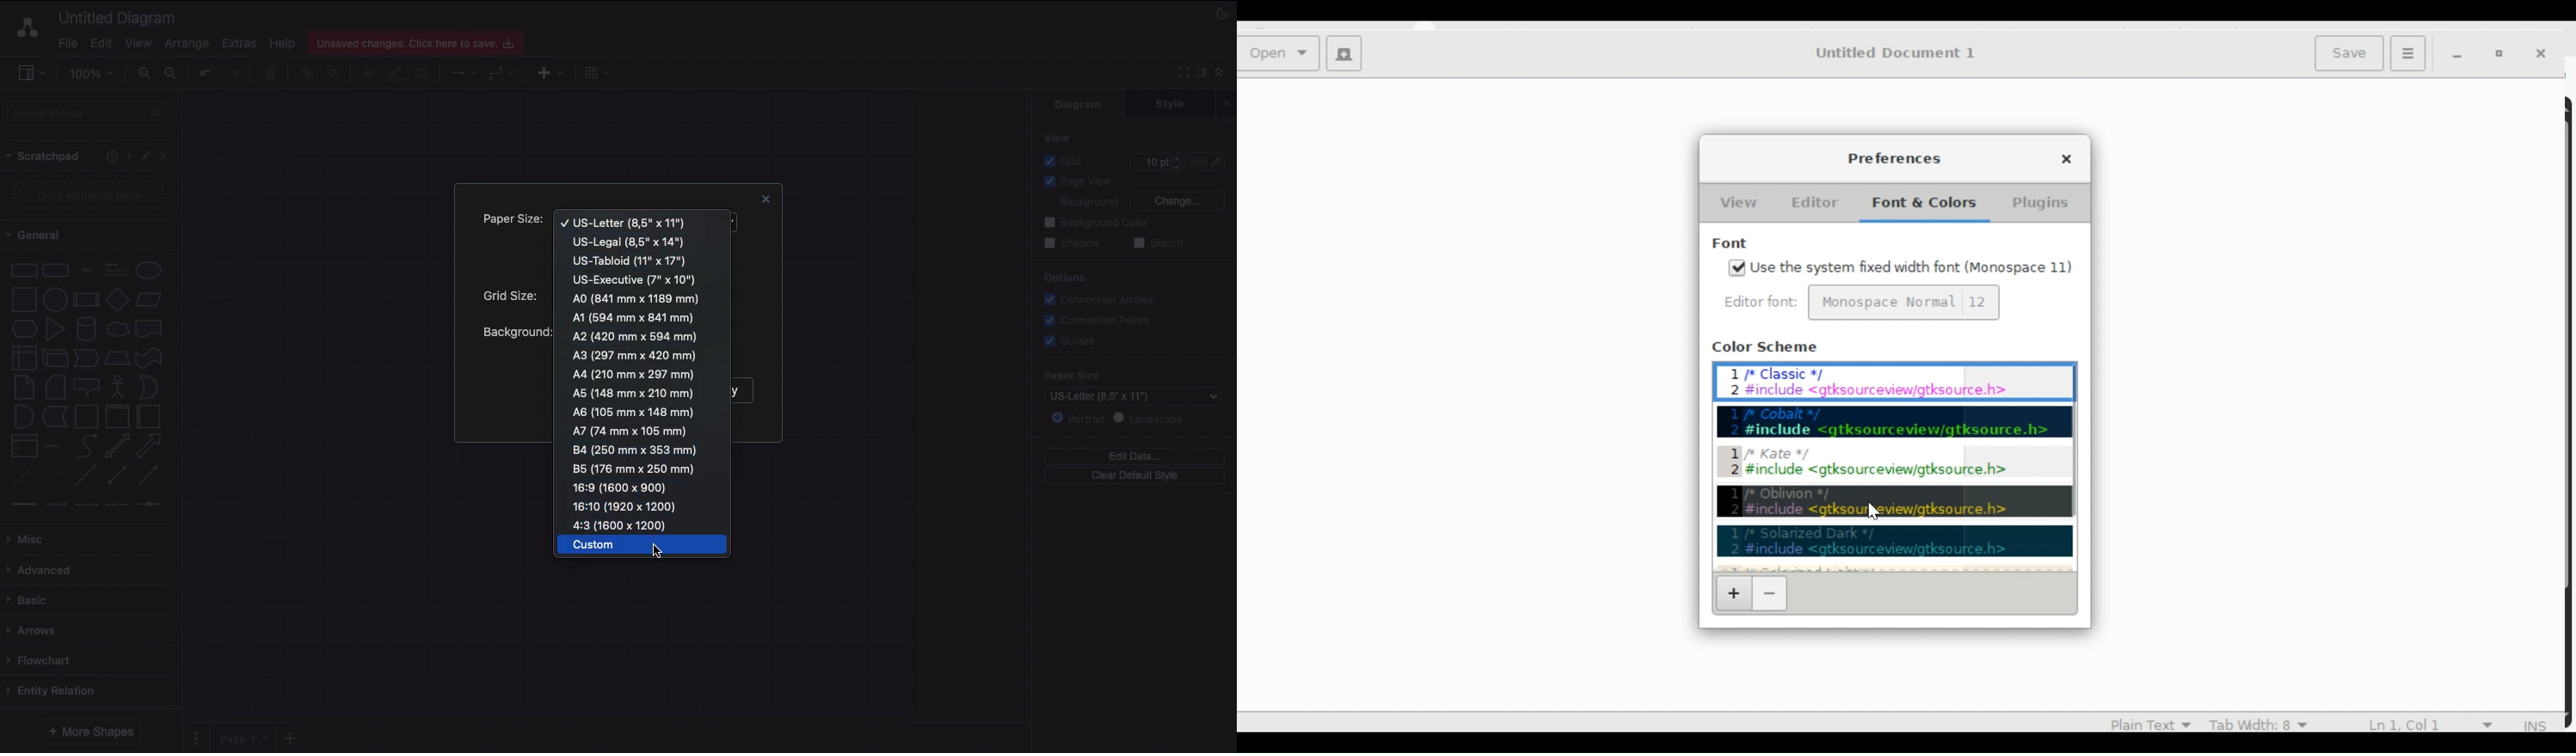 The image size is (2576, 756). Describe the element at coordinates (1873, 510) in the screenshot. I see `cursor` at that location.